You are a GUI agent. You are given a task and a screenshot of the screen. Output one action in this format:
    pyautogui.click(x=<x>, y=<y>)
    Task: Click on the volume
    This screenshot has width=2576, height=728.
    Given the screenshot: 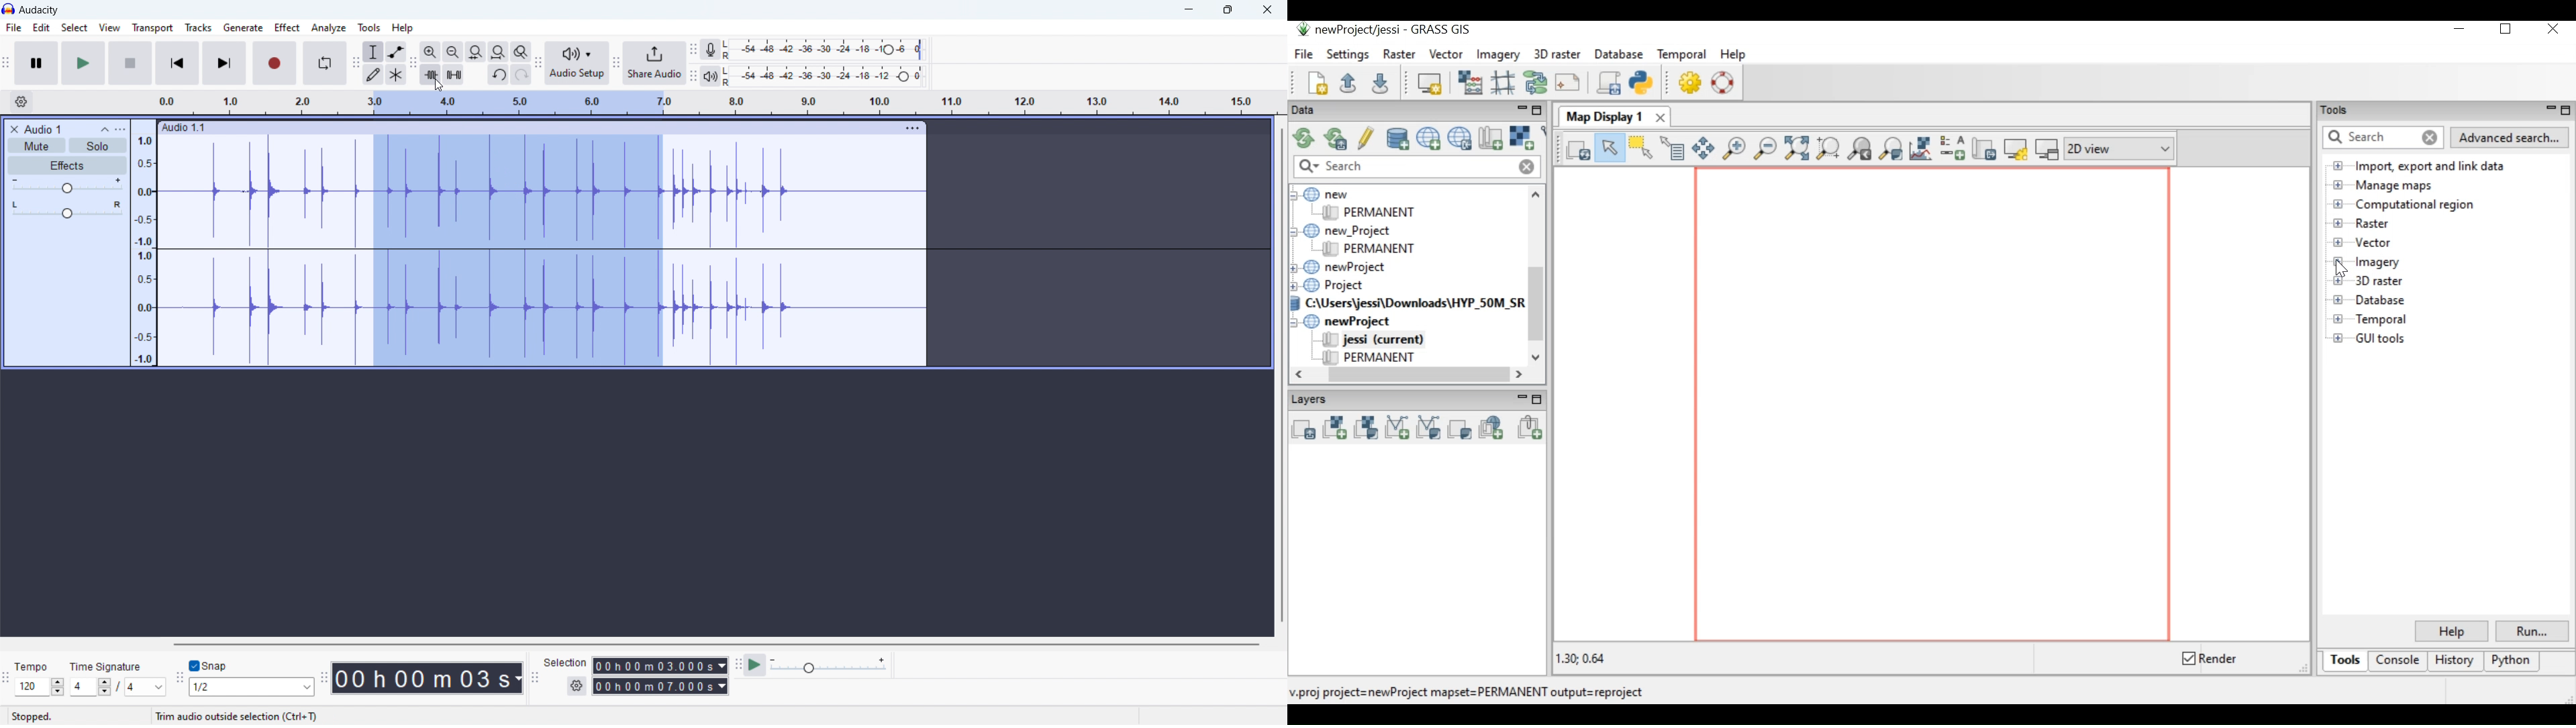 What is the action you would take?
    pyautogui.click(x=66, y=186)
    